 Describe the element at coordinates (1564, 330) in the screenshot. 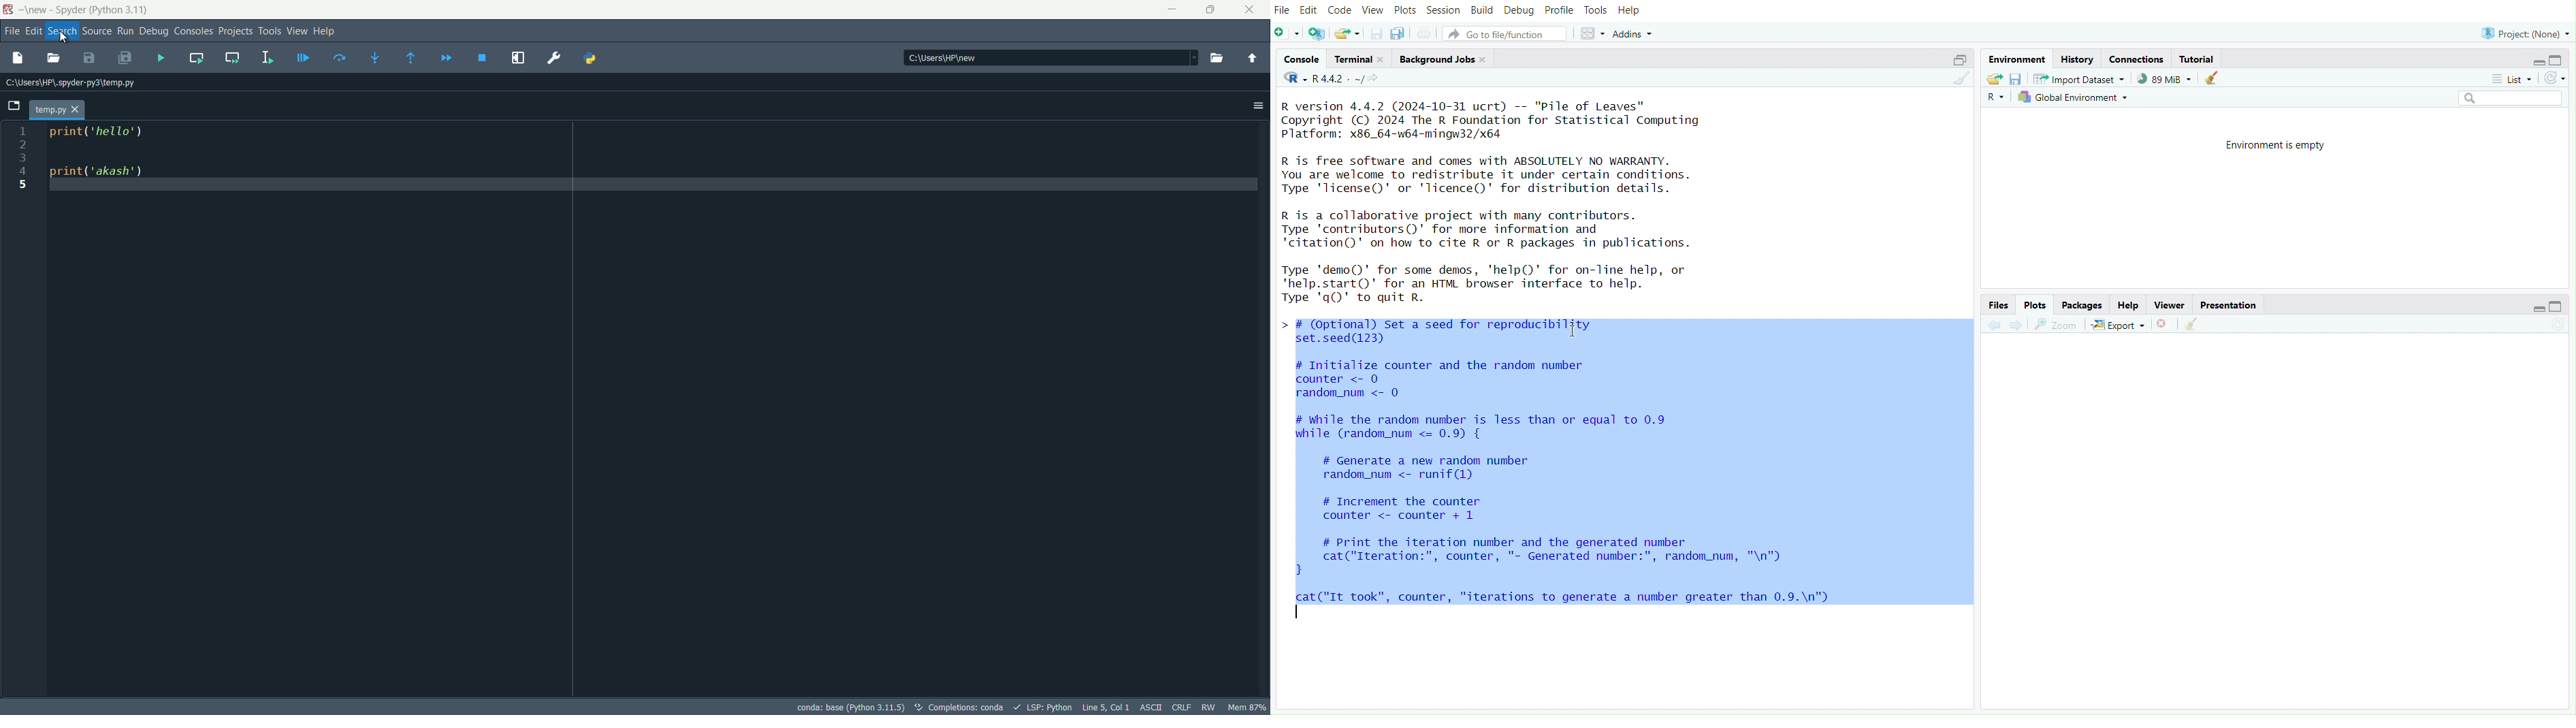

I see `Text cursor` at that location.